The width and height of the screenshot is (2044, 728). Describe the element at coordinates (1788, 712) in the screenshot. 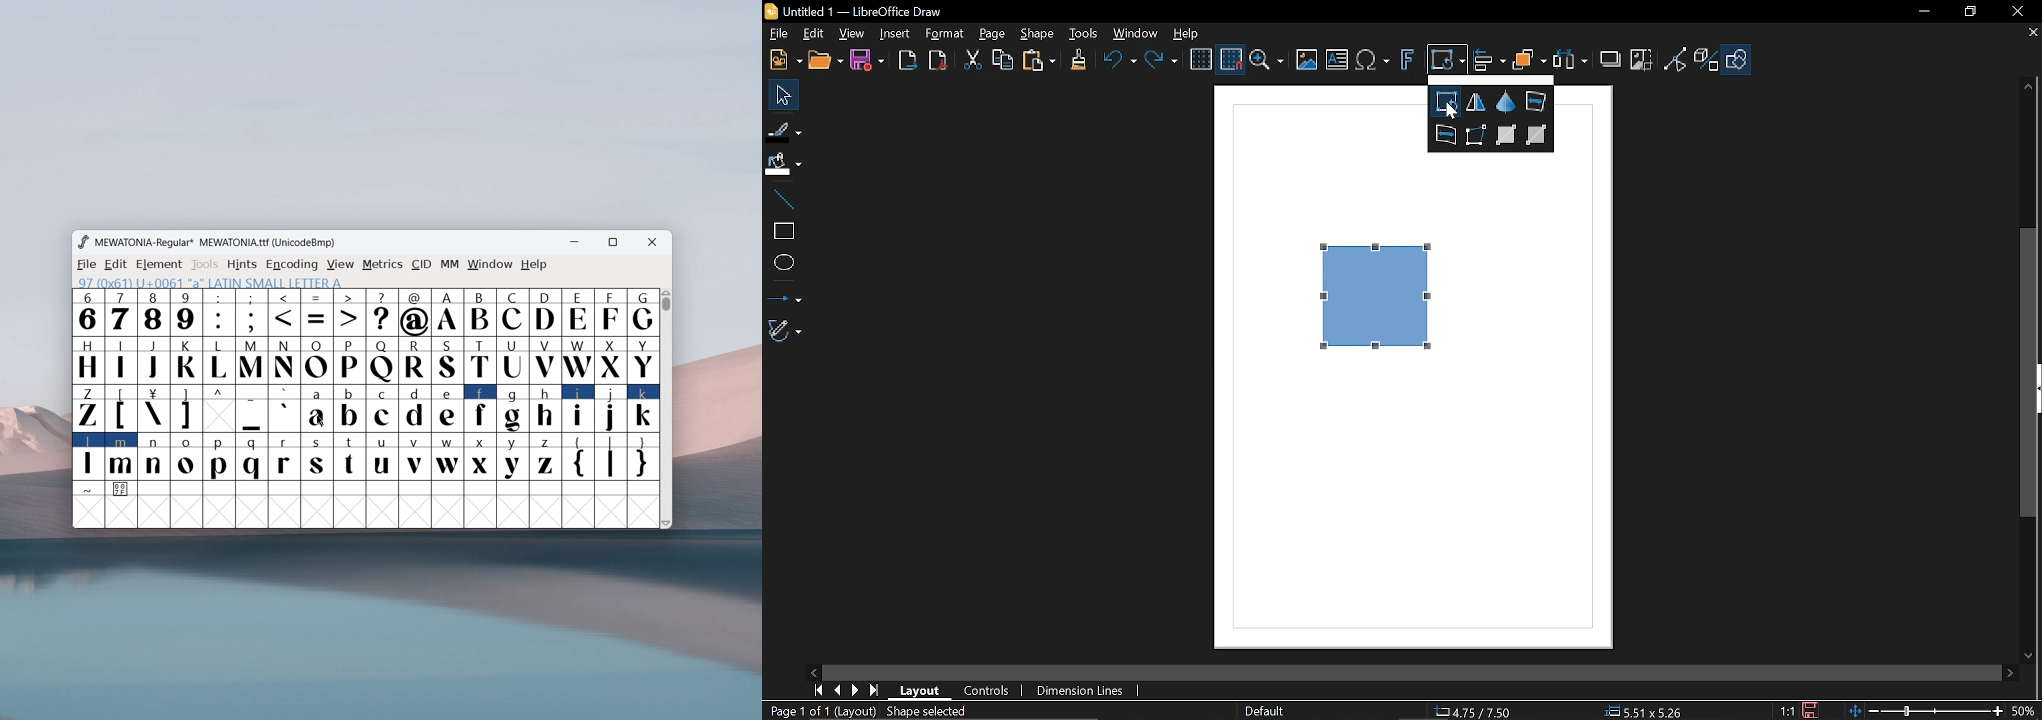

I see `1:1 (Scaling factor)` at that location.